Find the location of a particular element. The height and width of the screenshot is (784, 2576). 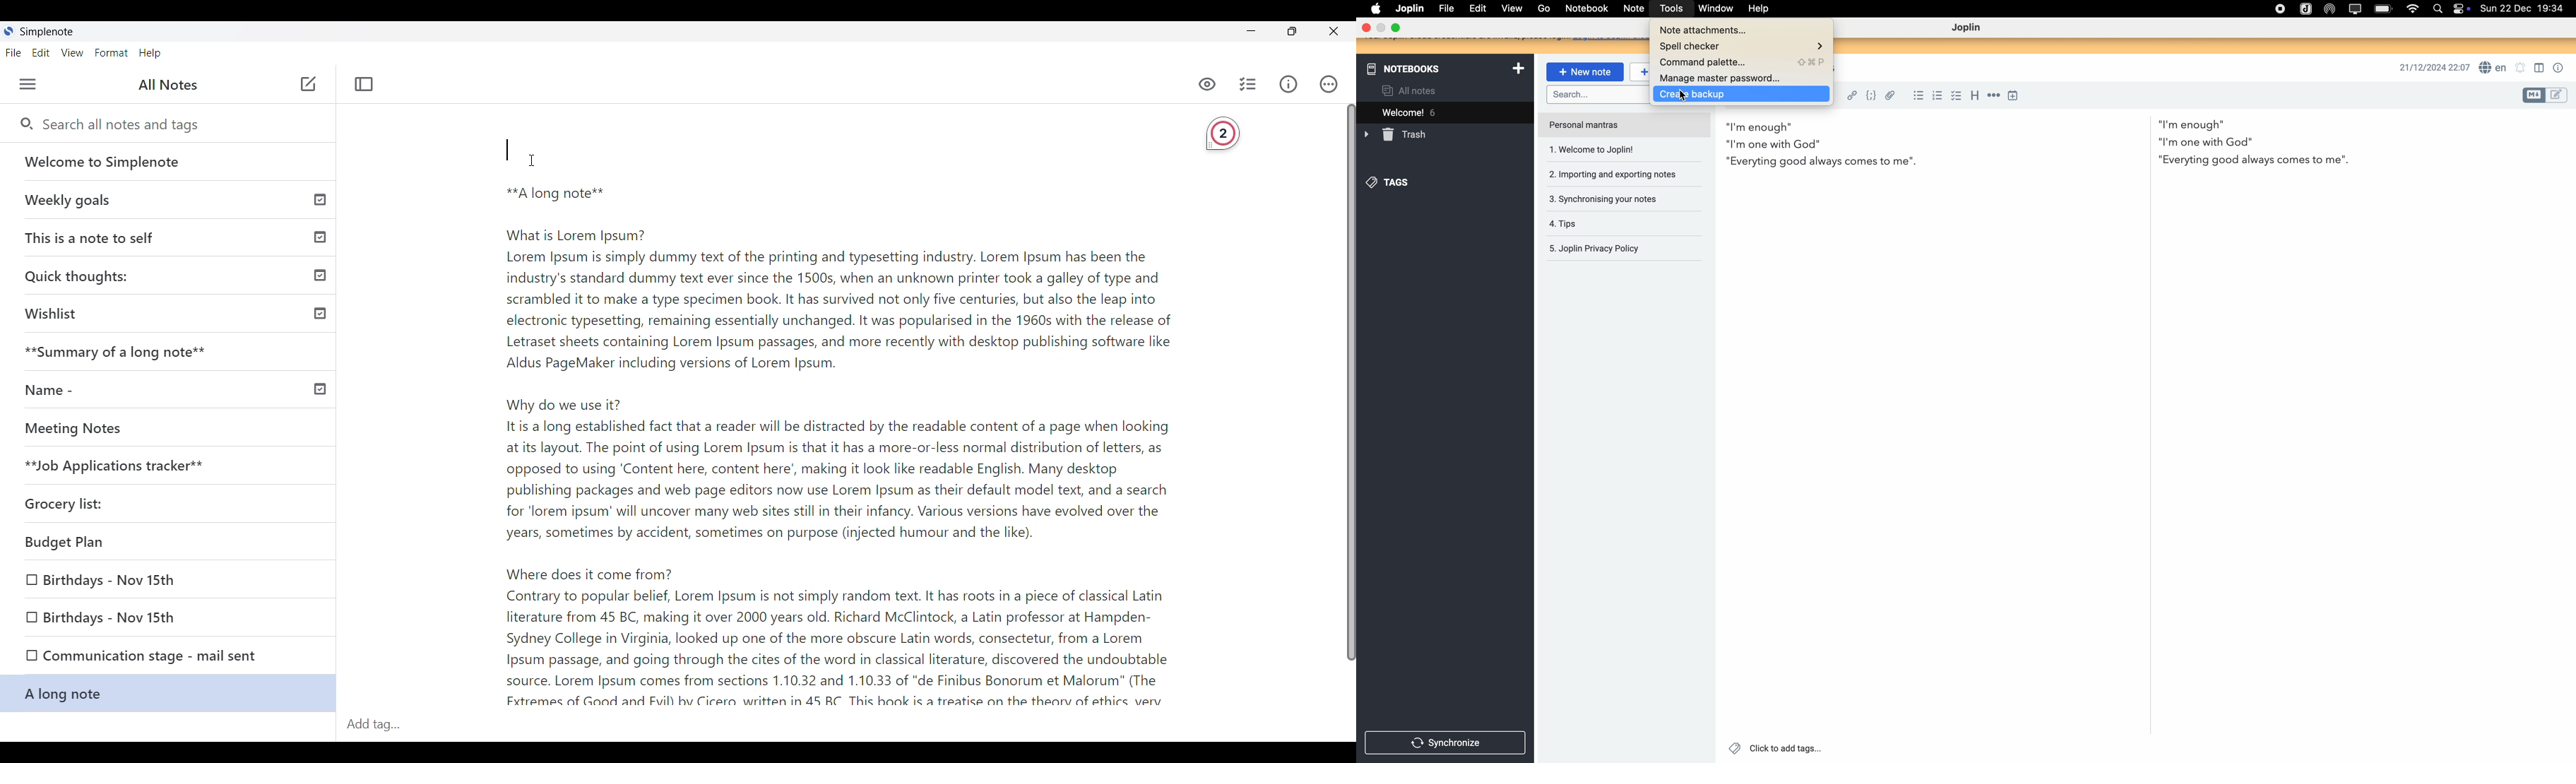

new to-do is located at coordinates (1639, 72).